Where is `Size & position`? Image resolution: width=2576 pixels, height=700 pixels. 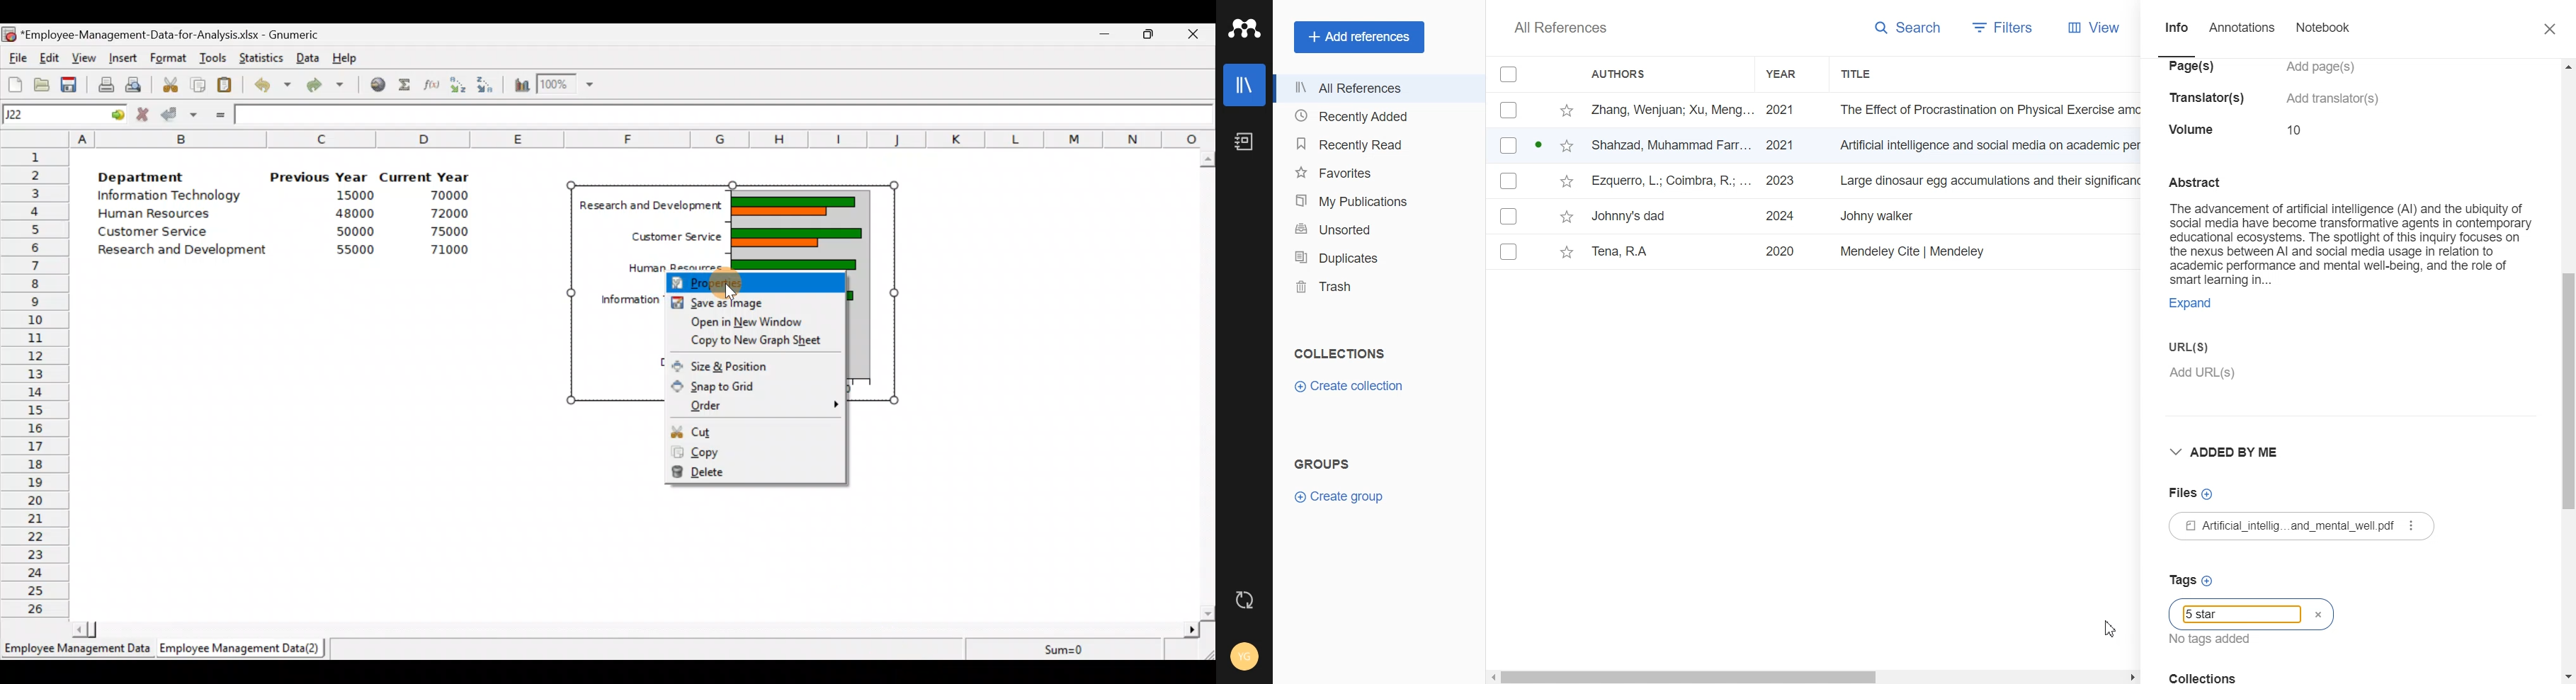
Size & position is located at coordinates (733, 363).